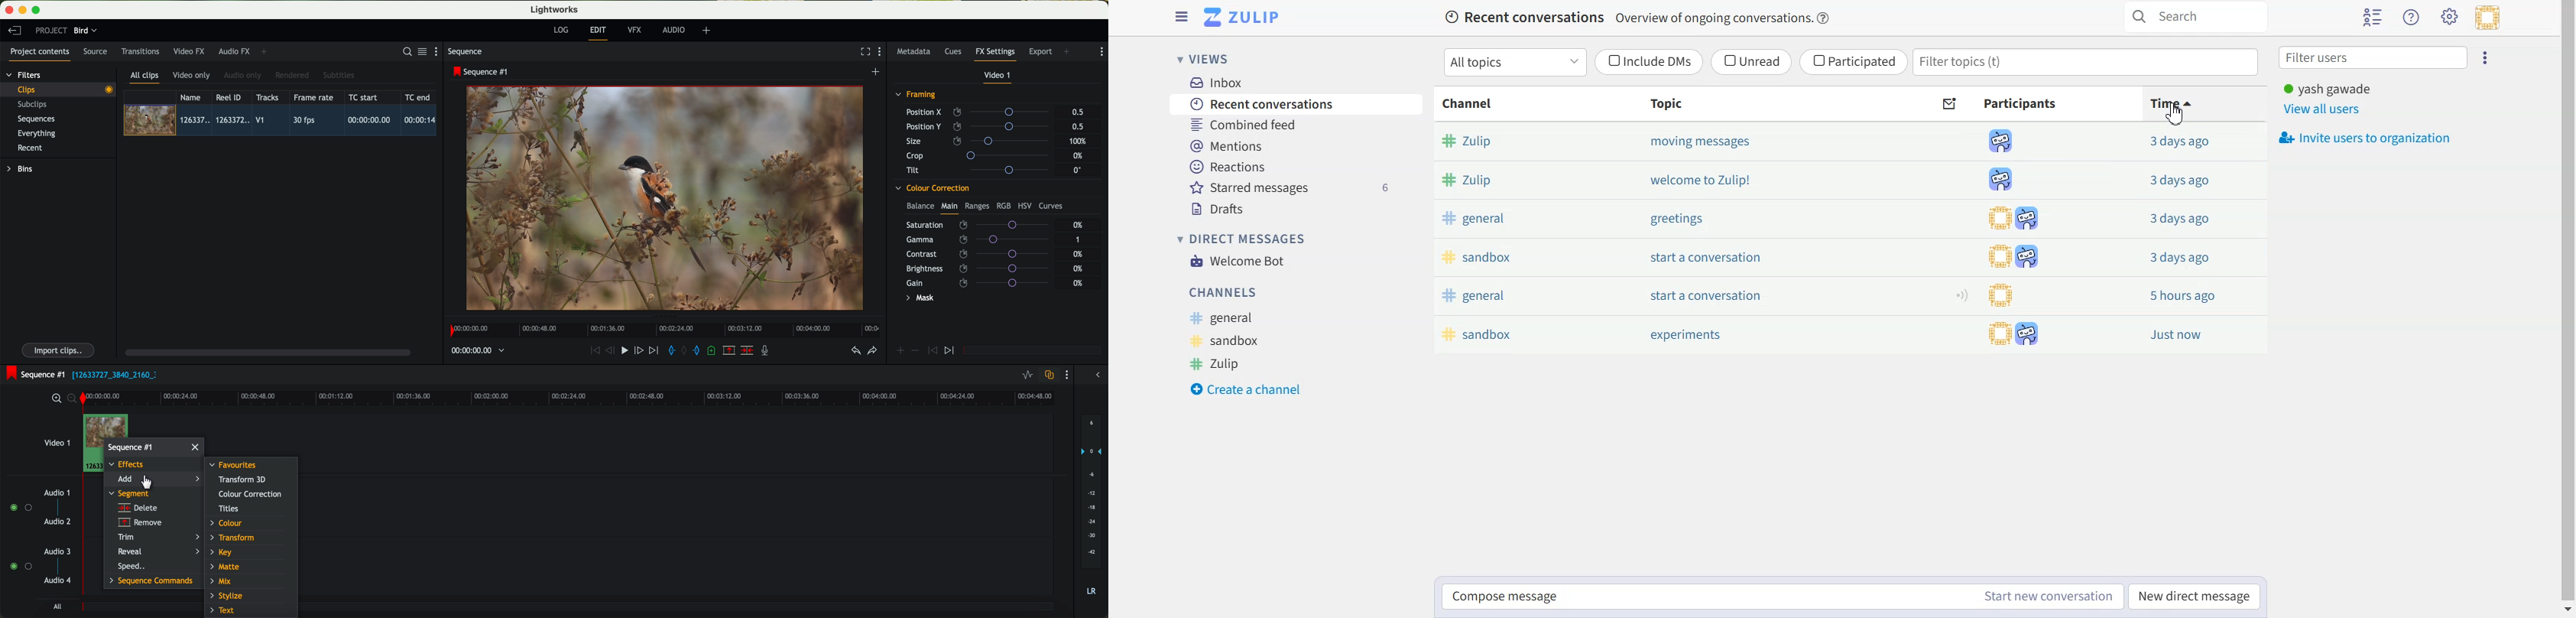 The width and height of the screenshot is (2576, 644). I want to click on everything, so click(37, 134).